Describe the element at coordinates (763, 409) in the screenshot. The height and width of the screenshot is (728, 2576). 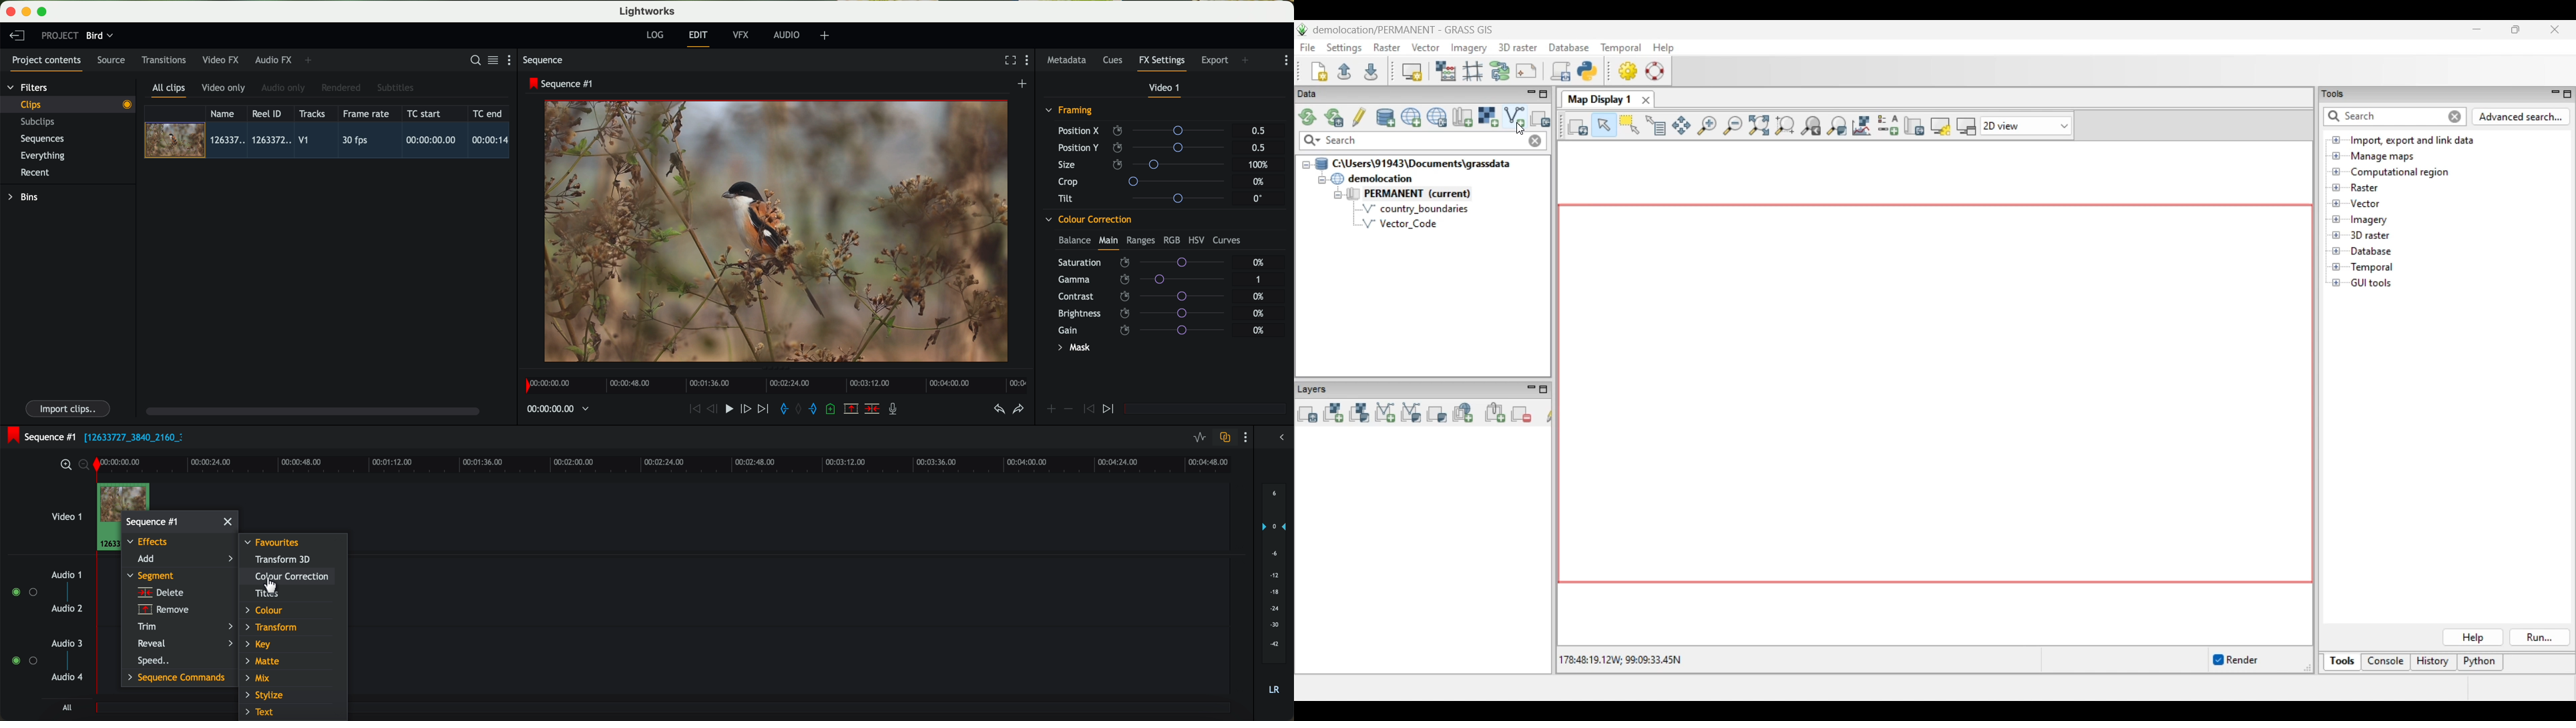
I see `move foward` at that location.